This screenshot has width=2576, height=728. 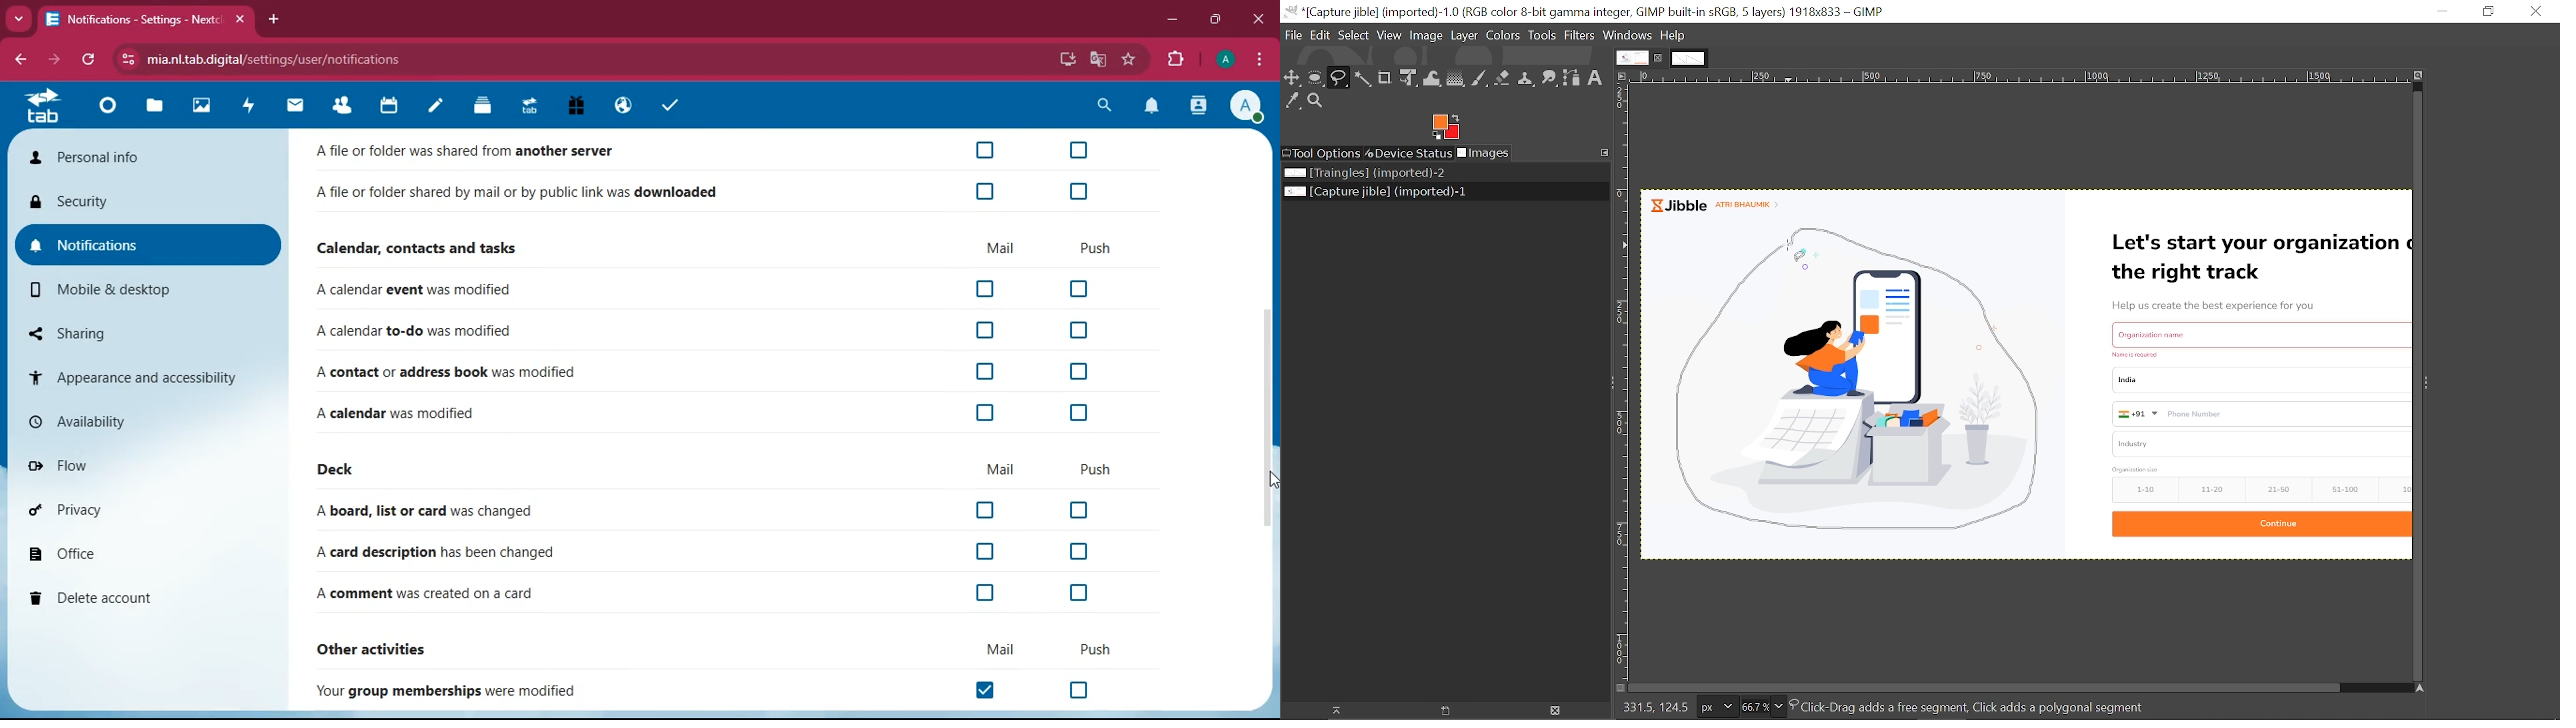 I want to click on ‘A Tile or folder was shared from another server, so click(x=476, y=152).